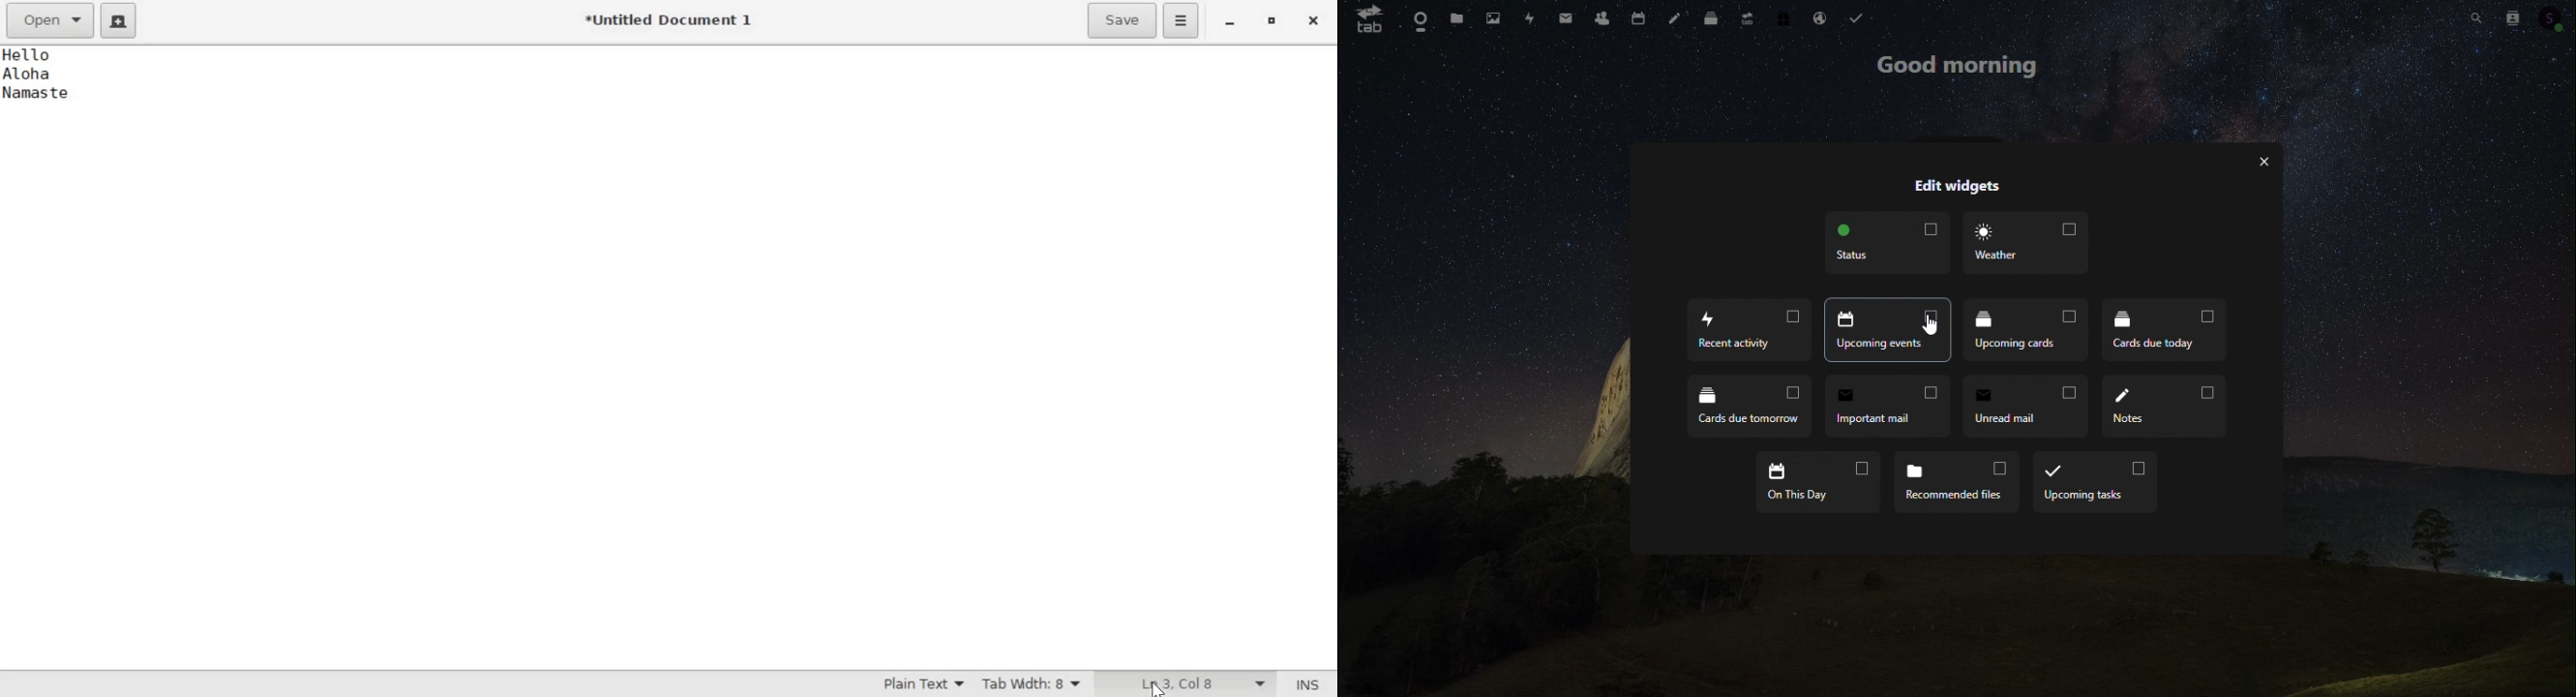  Describe the element at coordinates (2164, 330) in the screenshot. I see `Cards due today` at that location.